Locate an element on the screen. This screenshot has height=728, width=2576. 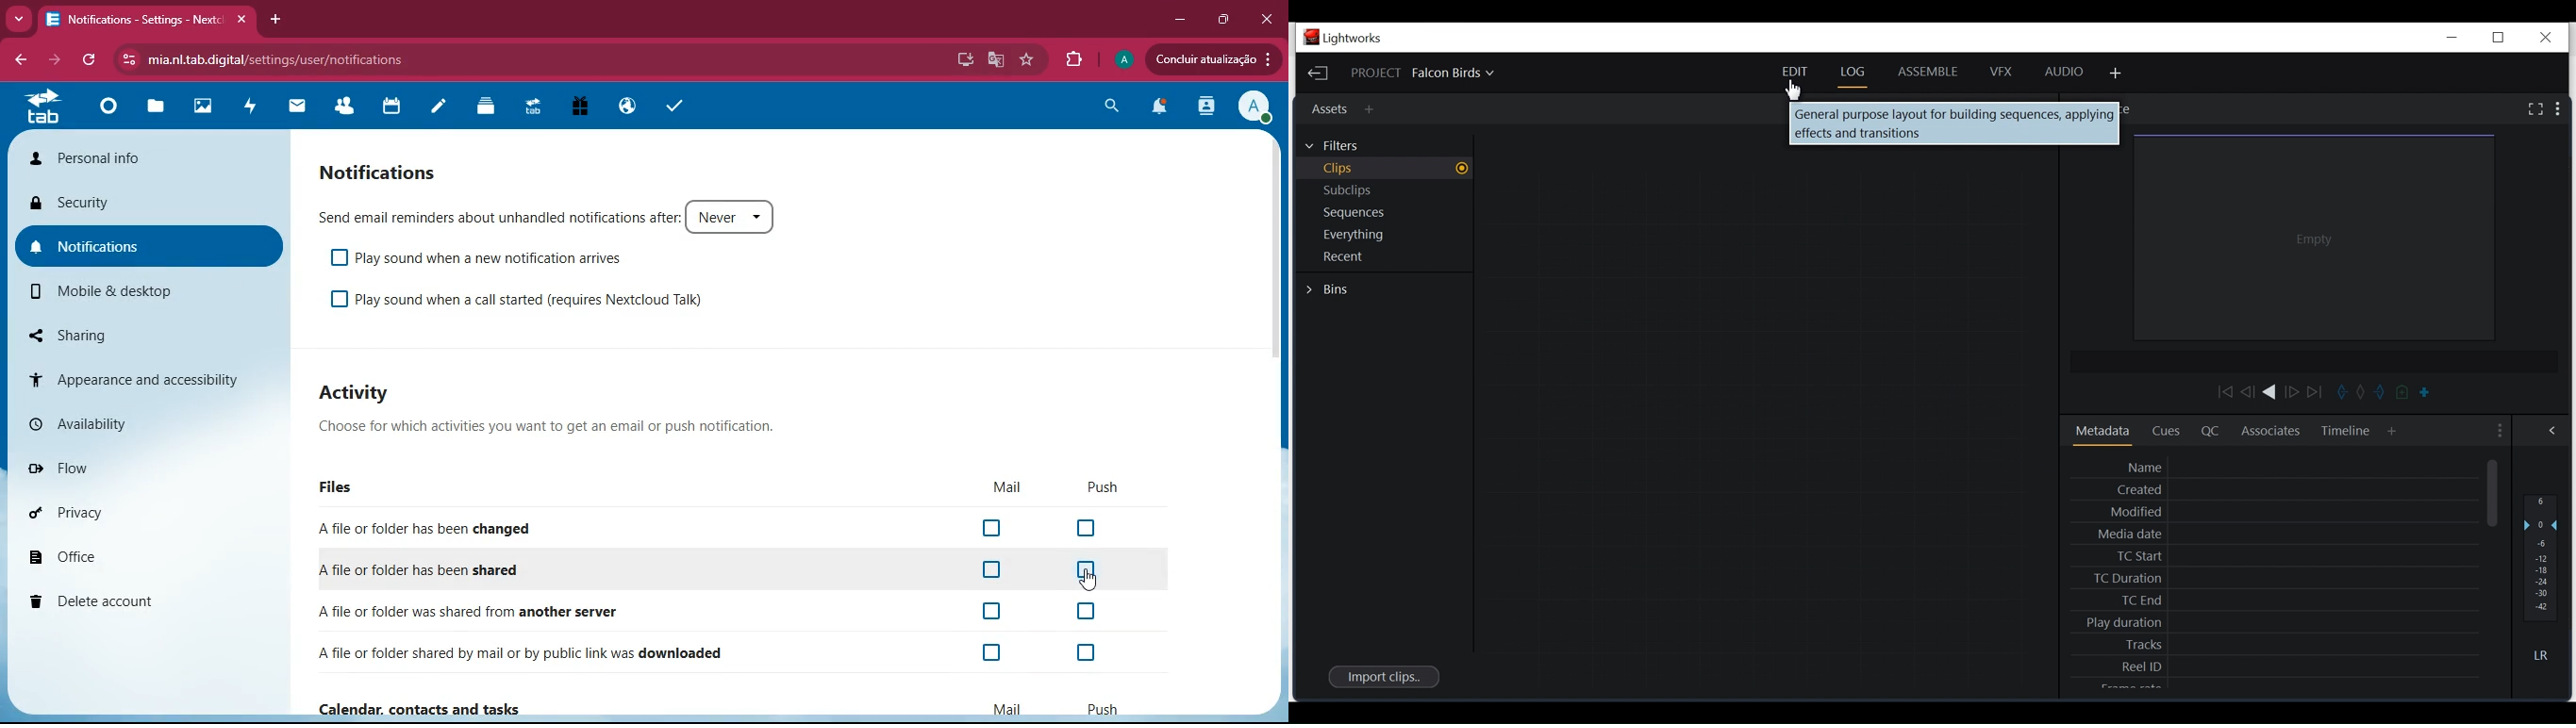
mail is located at coordinates (1011, 707).